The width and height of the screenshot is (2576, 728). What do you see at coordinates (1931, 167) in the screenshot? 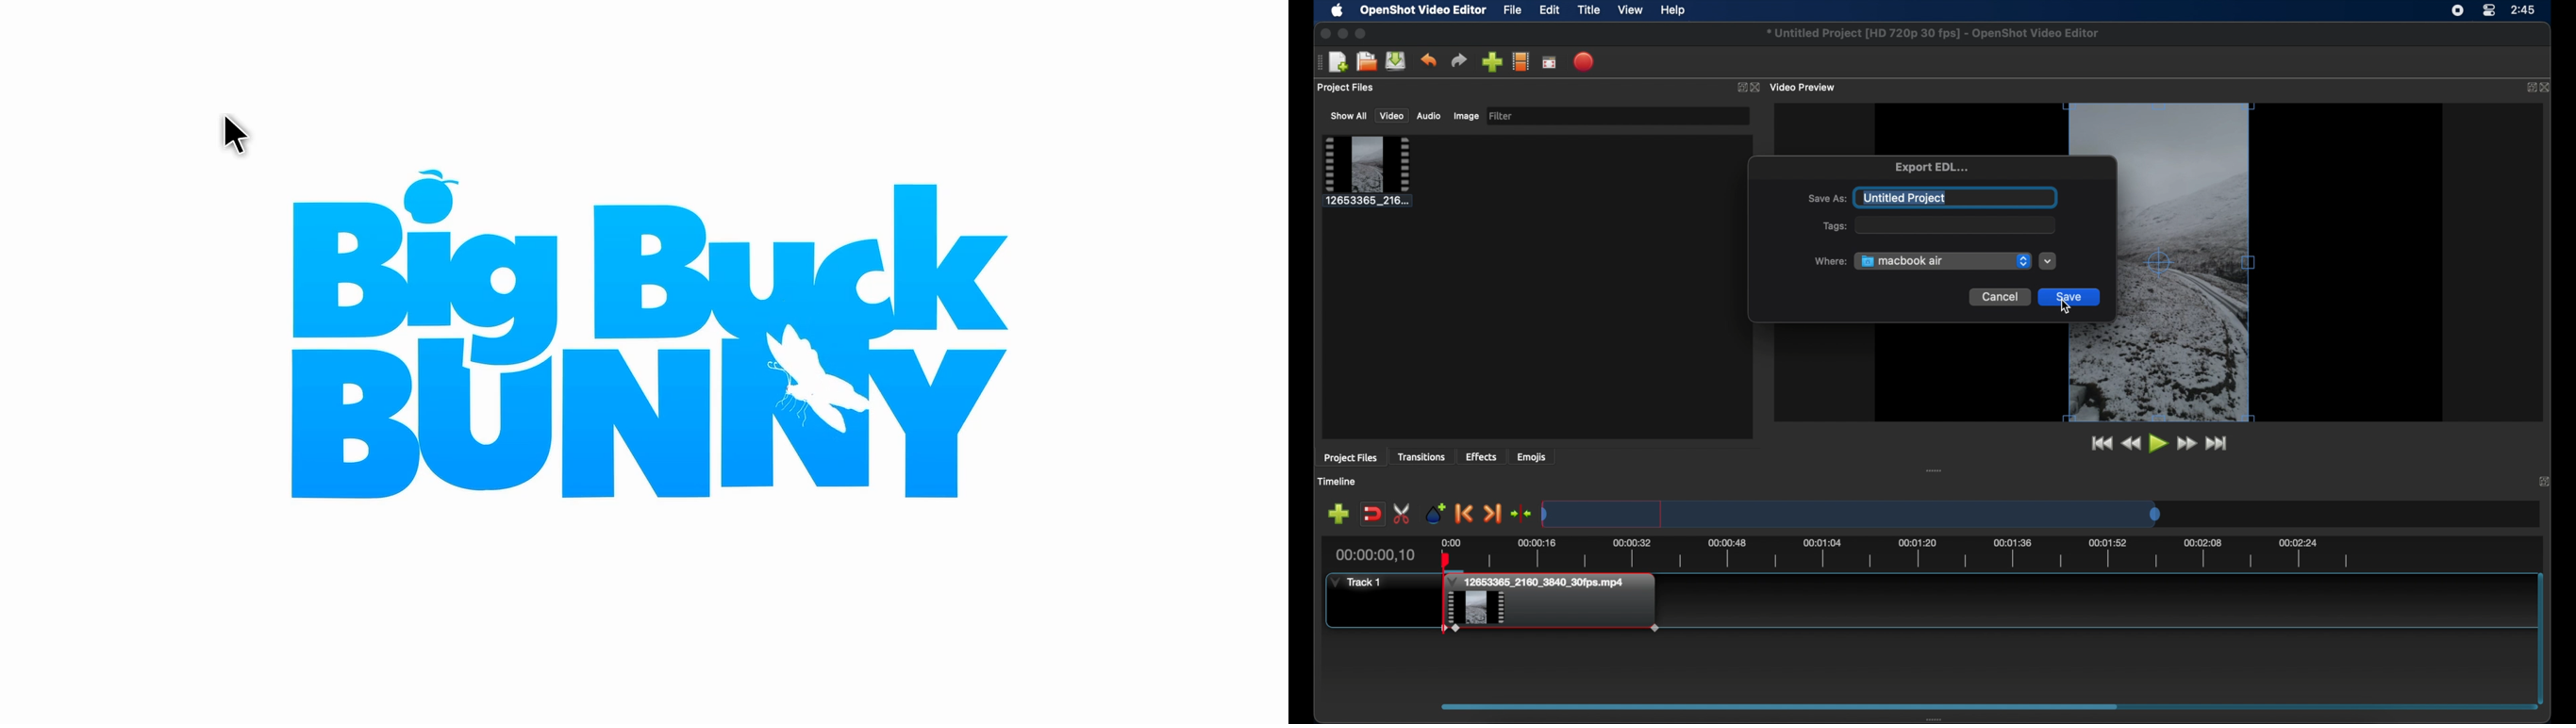
I see `export edl` at bounding box center [1931, 167].